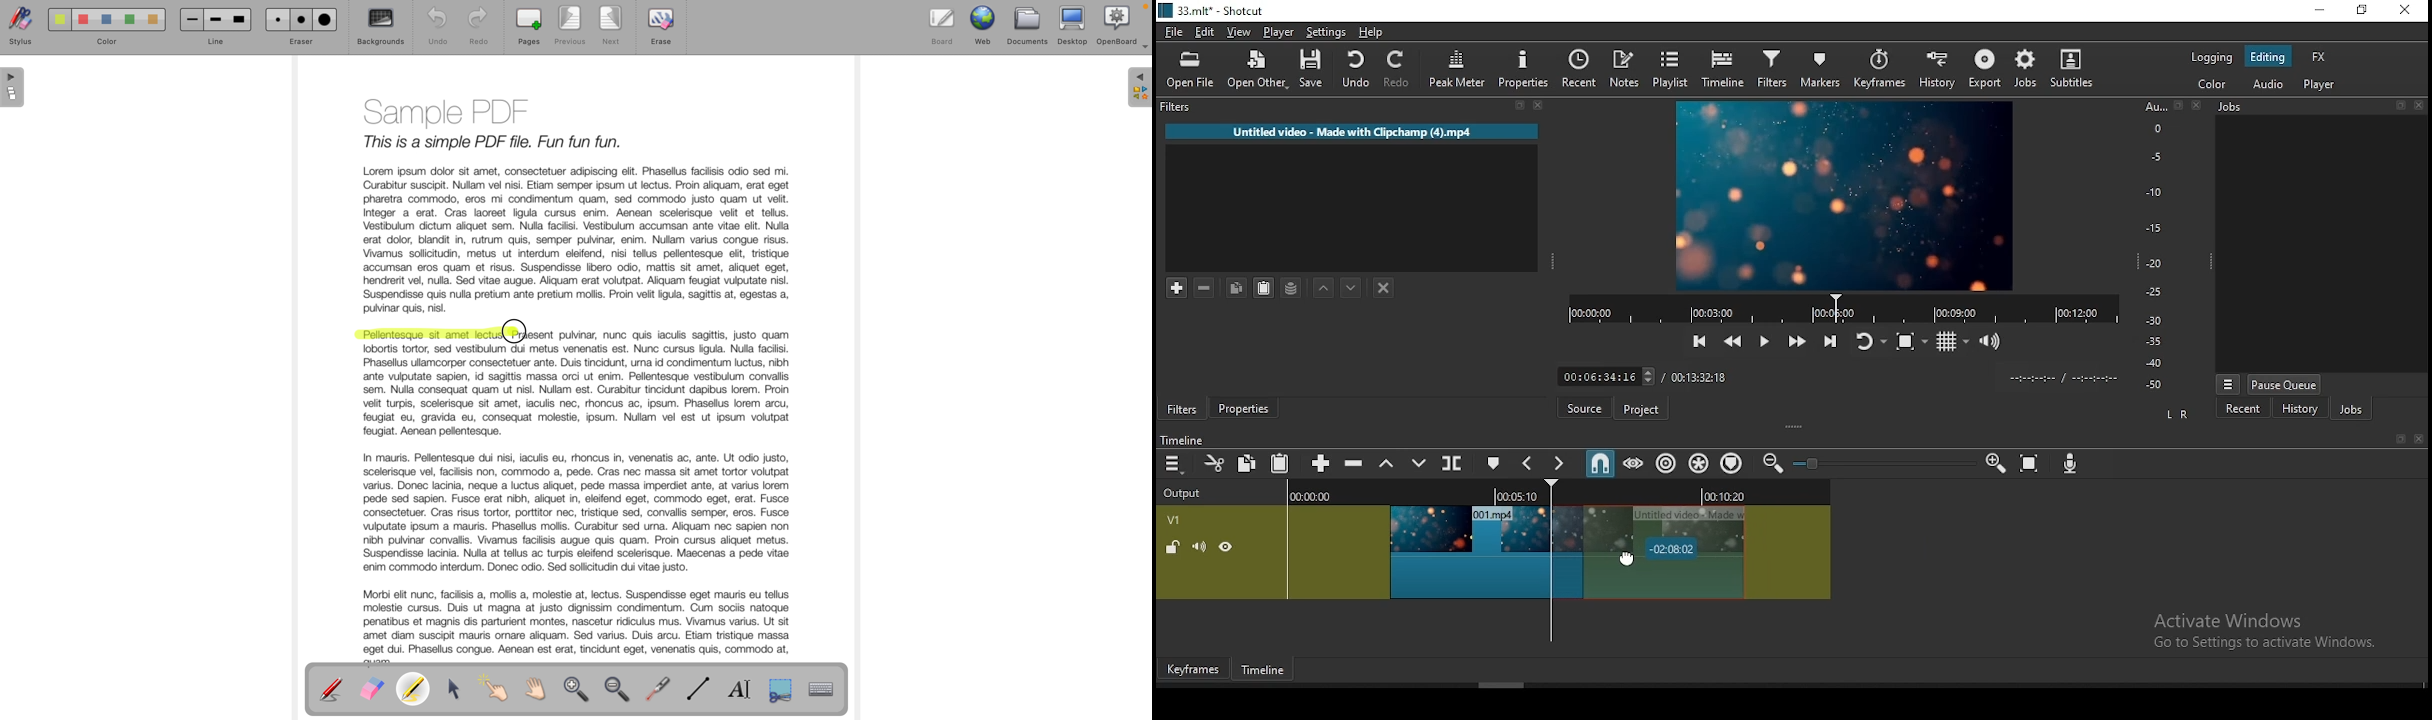 Image resolution: width=2436 pixels, height=728 pixels. What do you see at coordinates (1215, 463) in the screenshot?
I see `cut` at bounding box center [1215, 463].